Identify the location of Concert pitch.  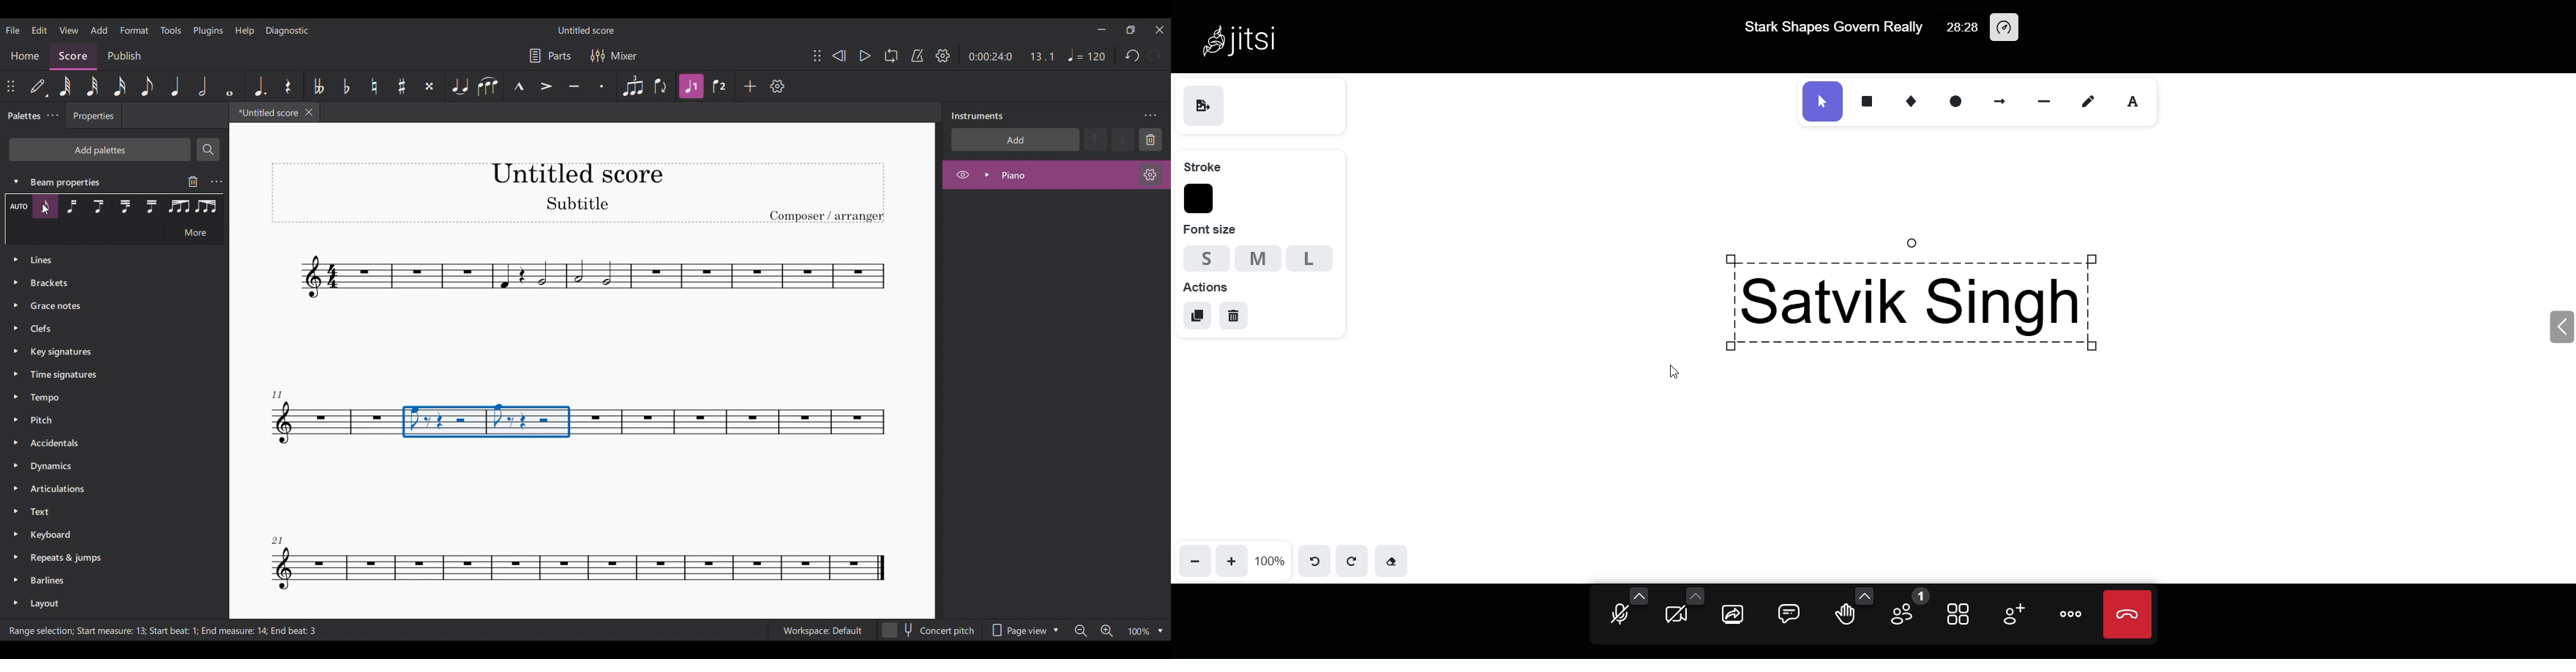
(929, 628).